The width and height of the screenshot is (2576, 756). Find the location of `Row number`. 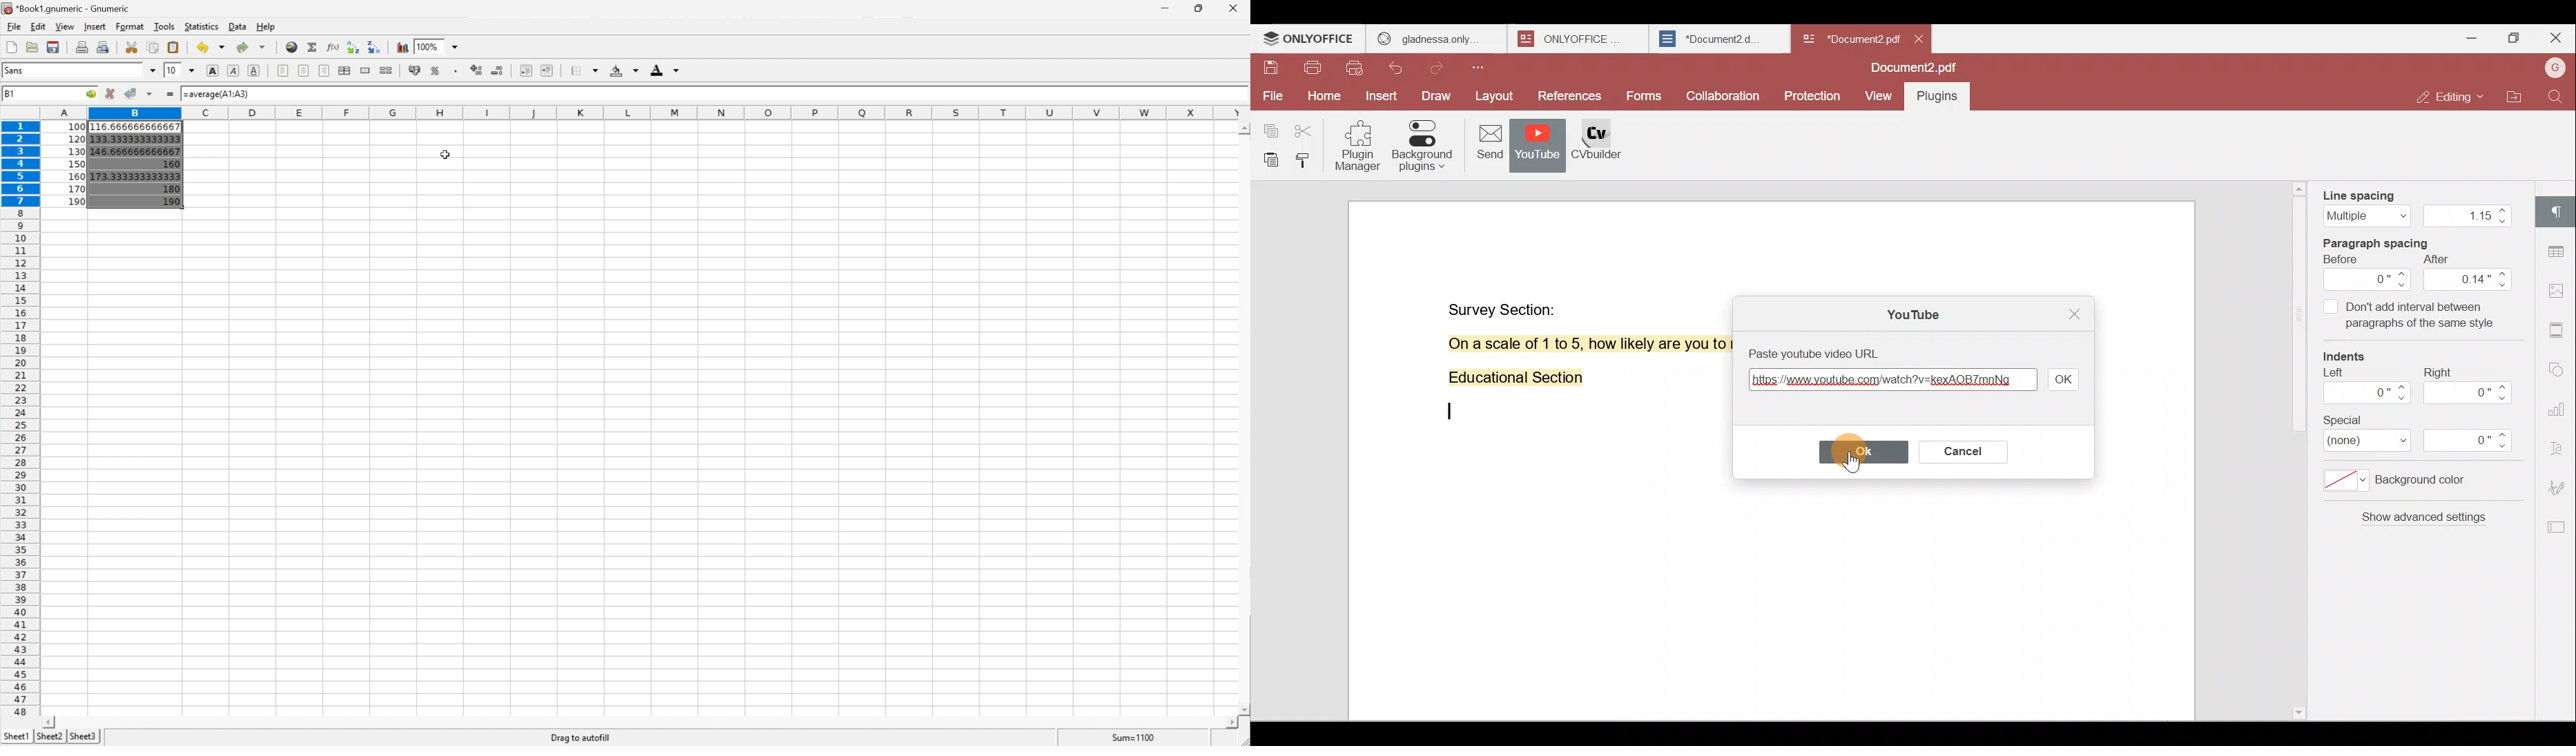

Row number is located at coordinates (20, 419).